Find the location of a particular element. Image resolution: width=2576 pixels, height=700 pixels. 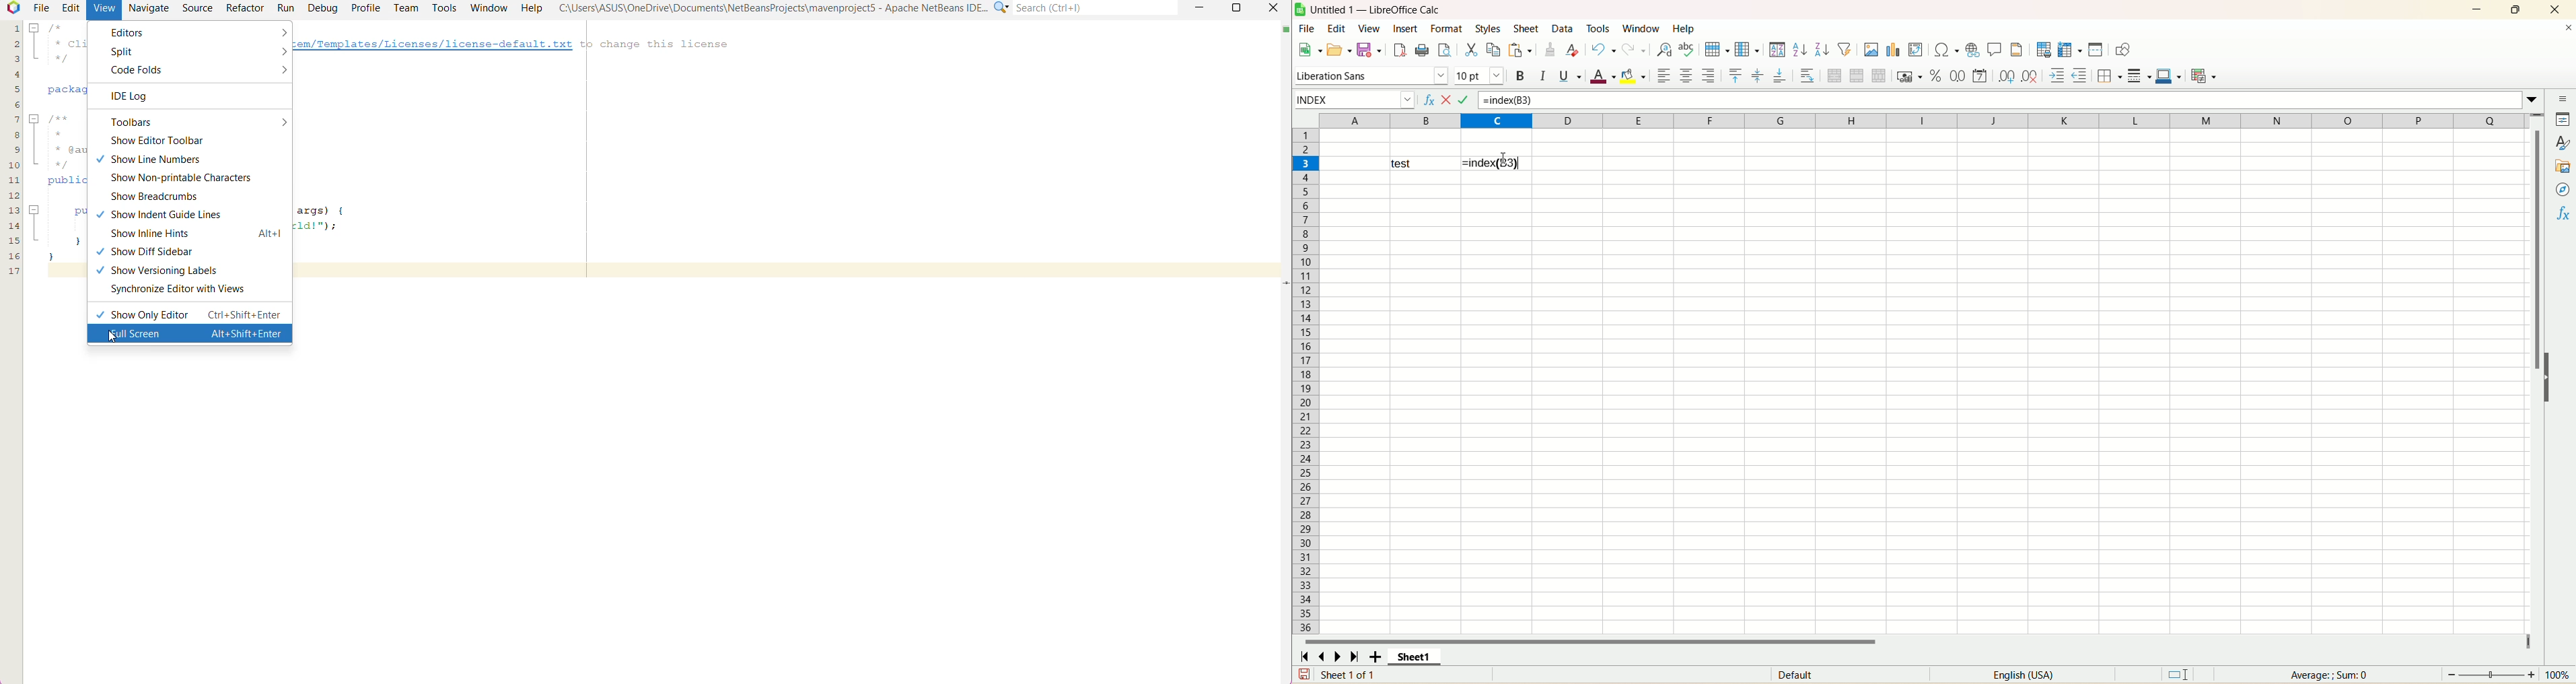

Decrease indent is located at coordinates (2080, 76).